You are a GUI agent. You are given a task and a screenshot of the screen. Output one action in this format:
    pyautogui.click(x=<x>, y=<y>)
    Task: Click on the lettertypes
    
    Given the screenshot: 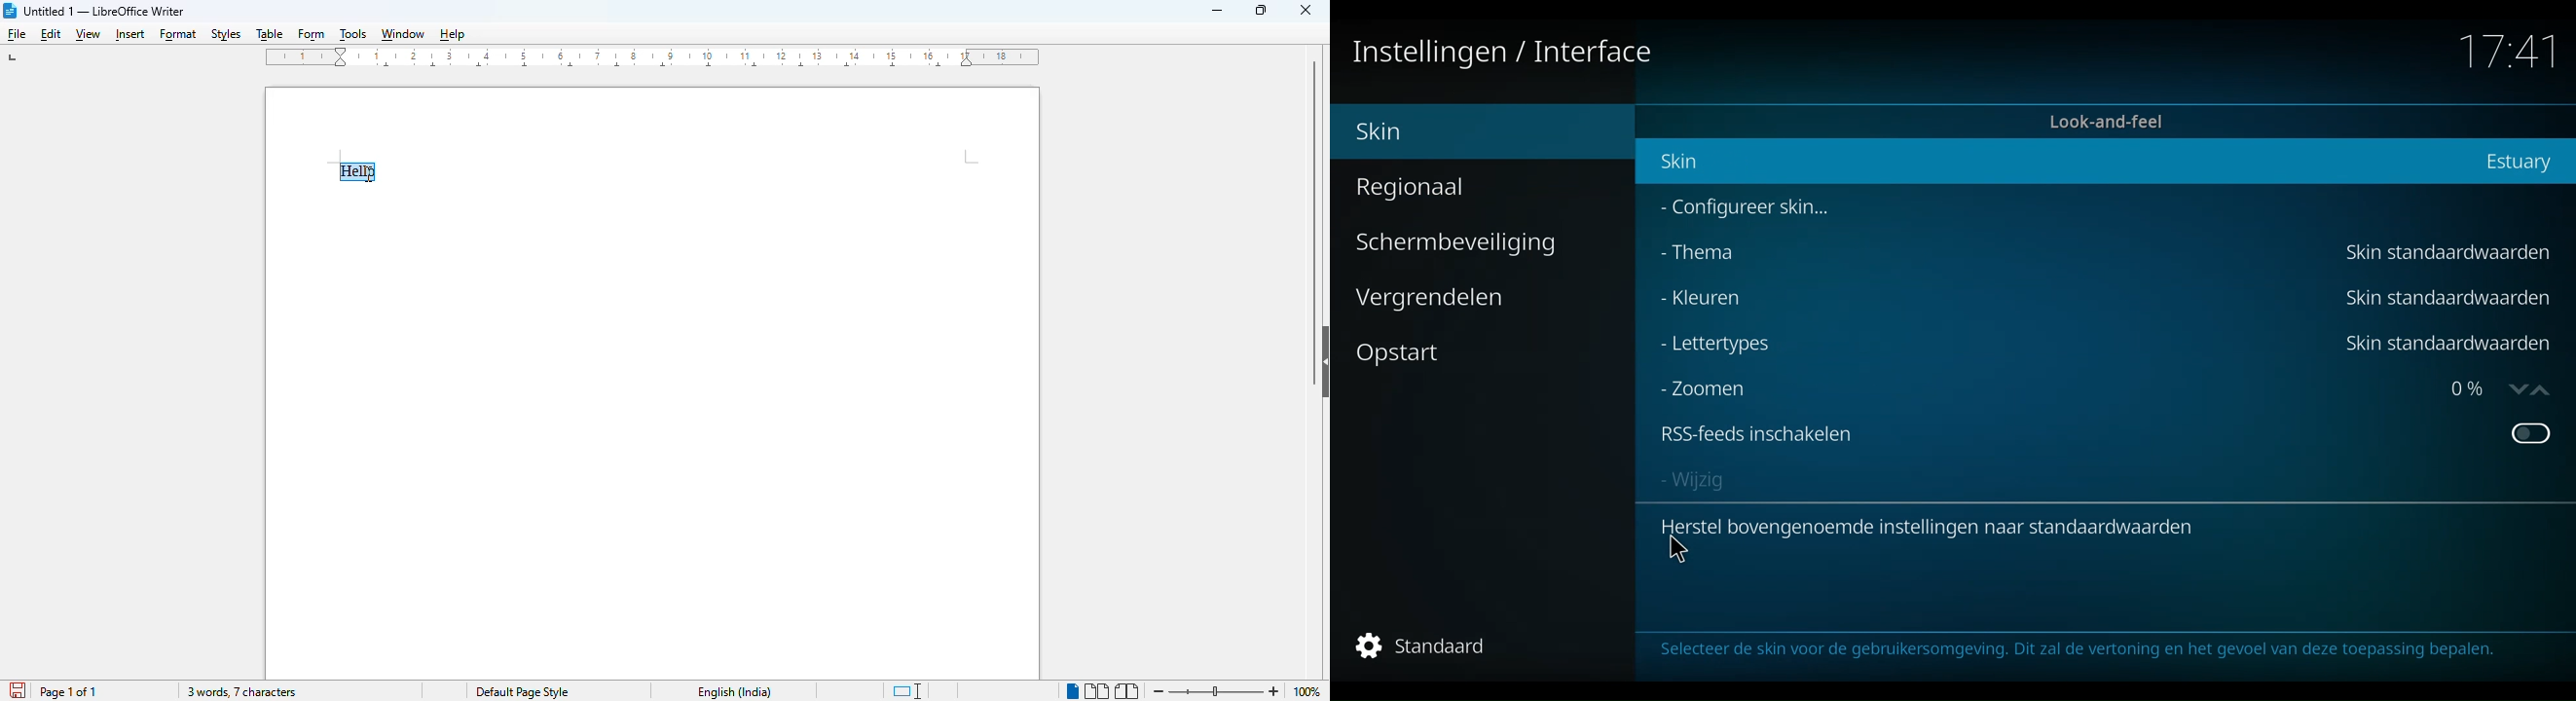 What is the action you would take?
    pyautogui.click(x=1714, y=344)
    